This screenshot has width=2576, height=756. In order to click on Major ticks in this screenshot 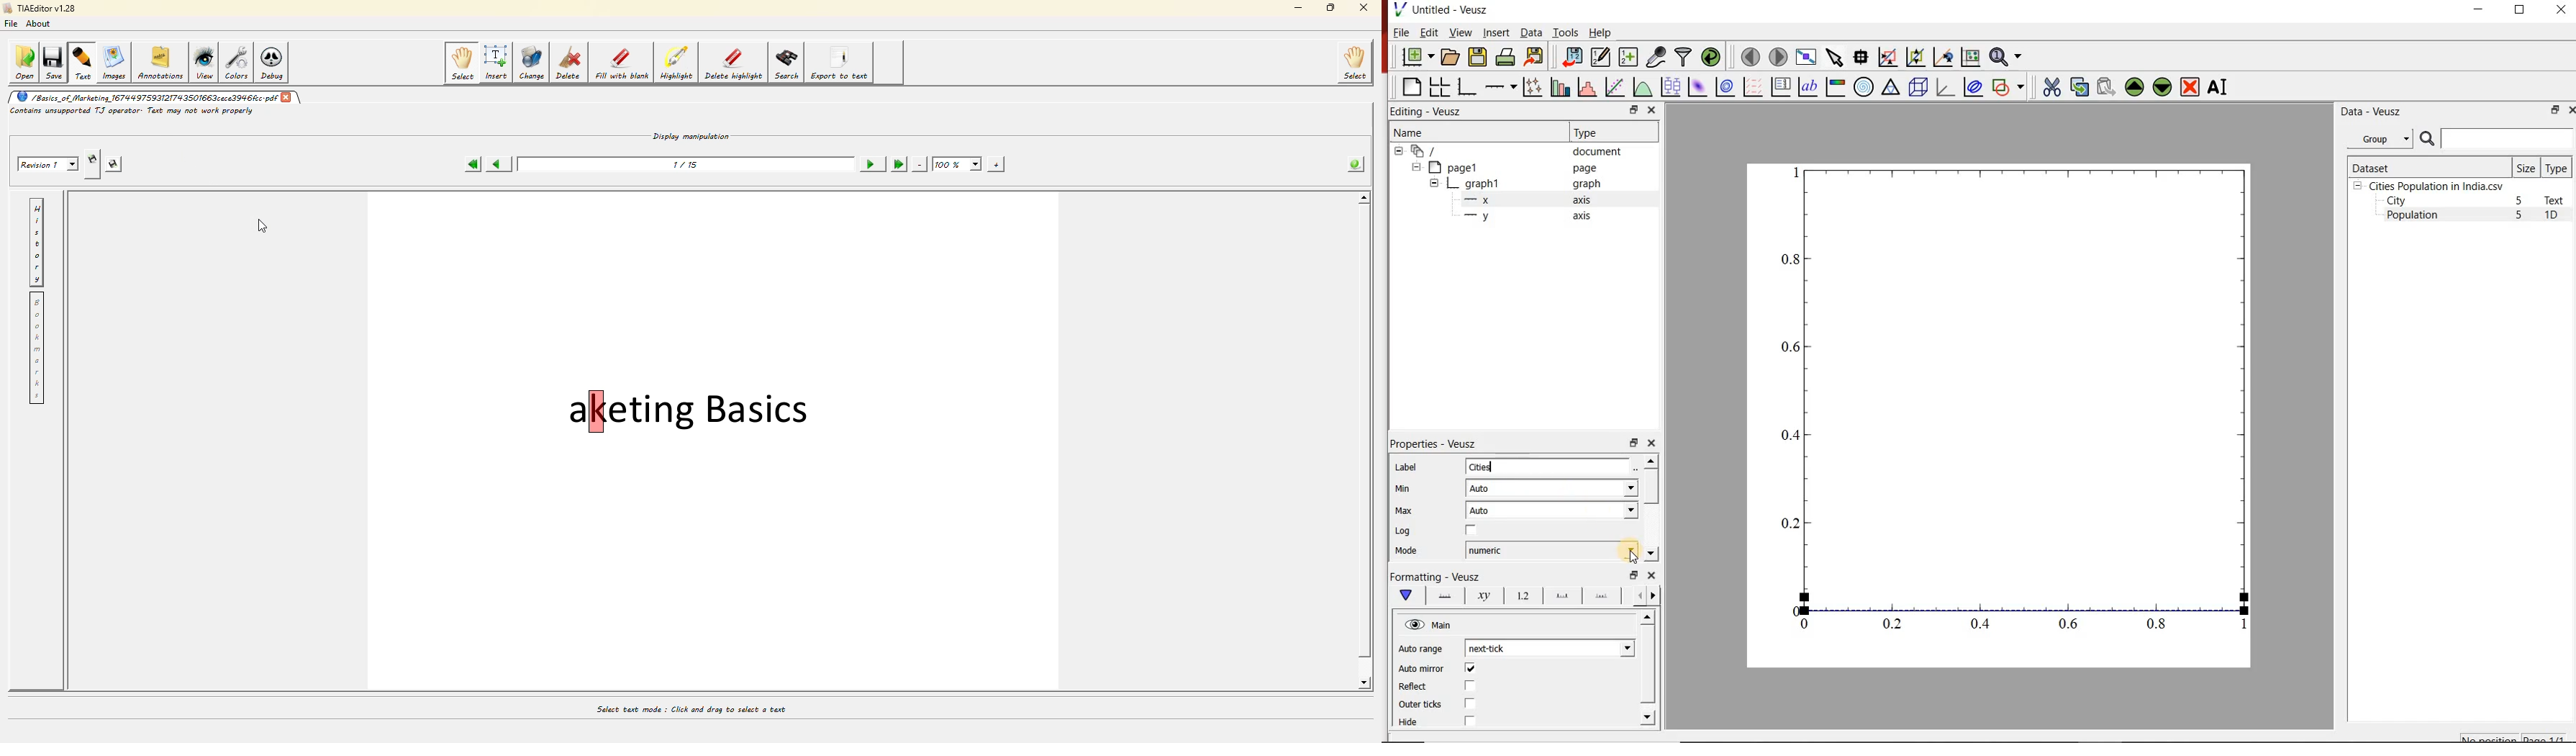, I will do `click(1558, 598)`.